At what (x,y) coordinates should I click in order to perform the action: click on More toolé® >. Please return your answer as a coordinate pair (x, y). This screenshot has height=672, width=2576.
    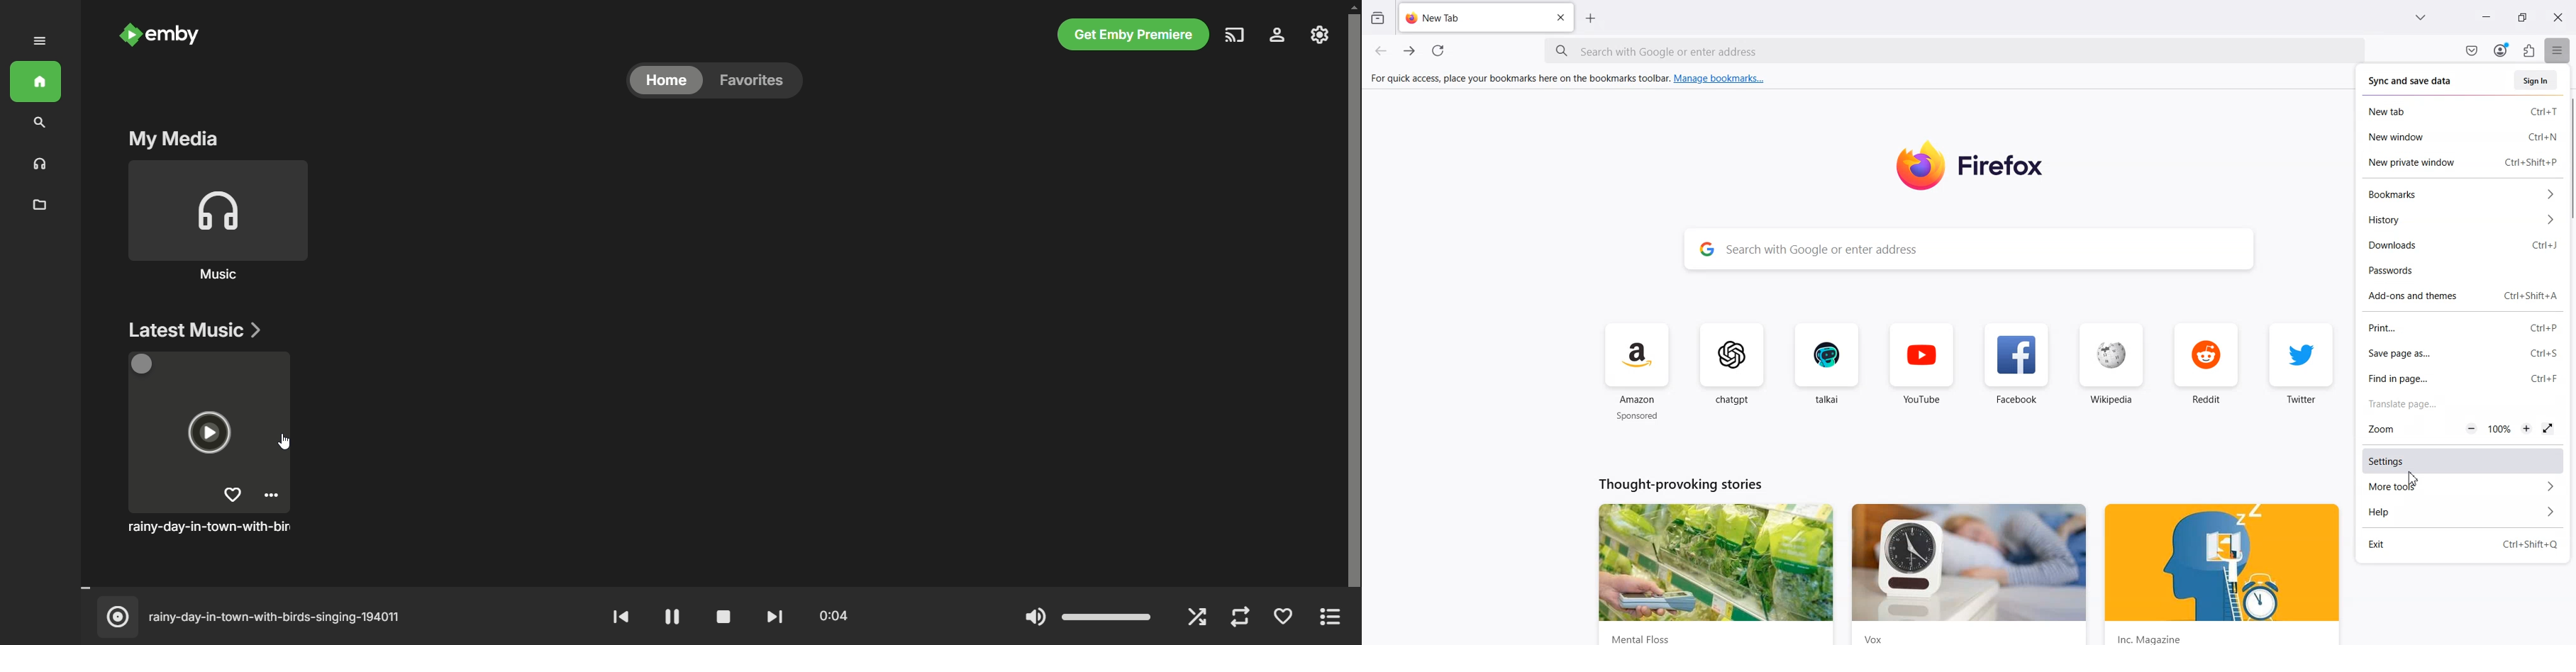
    Looking at the image, I should click on (2465, 488).